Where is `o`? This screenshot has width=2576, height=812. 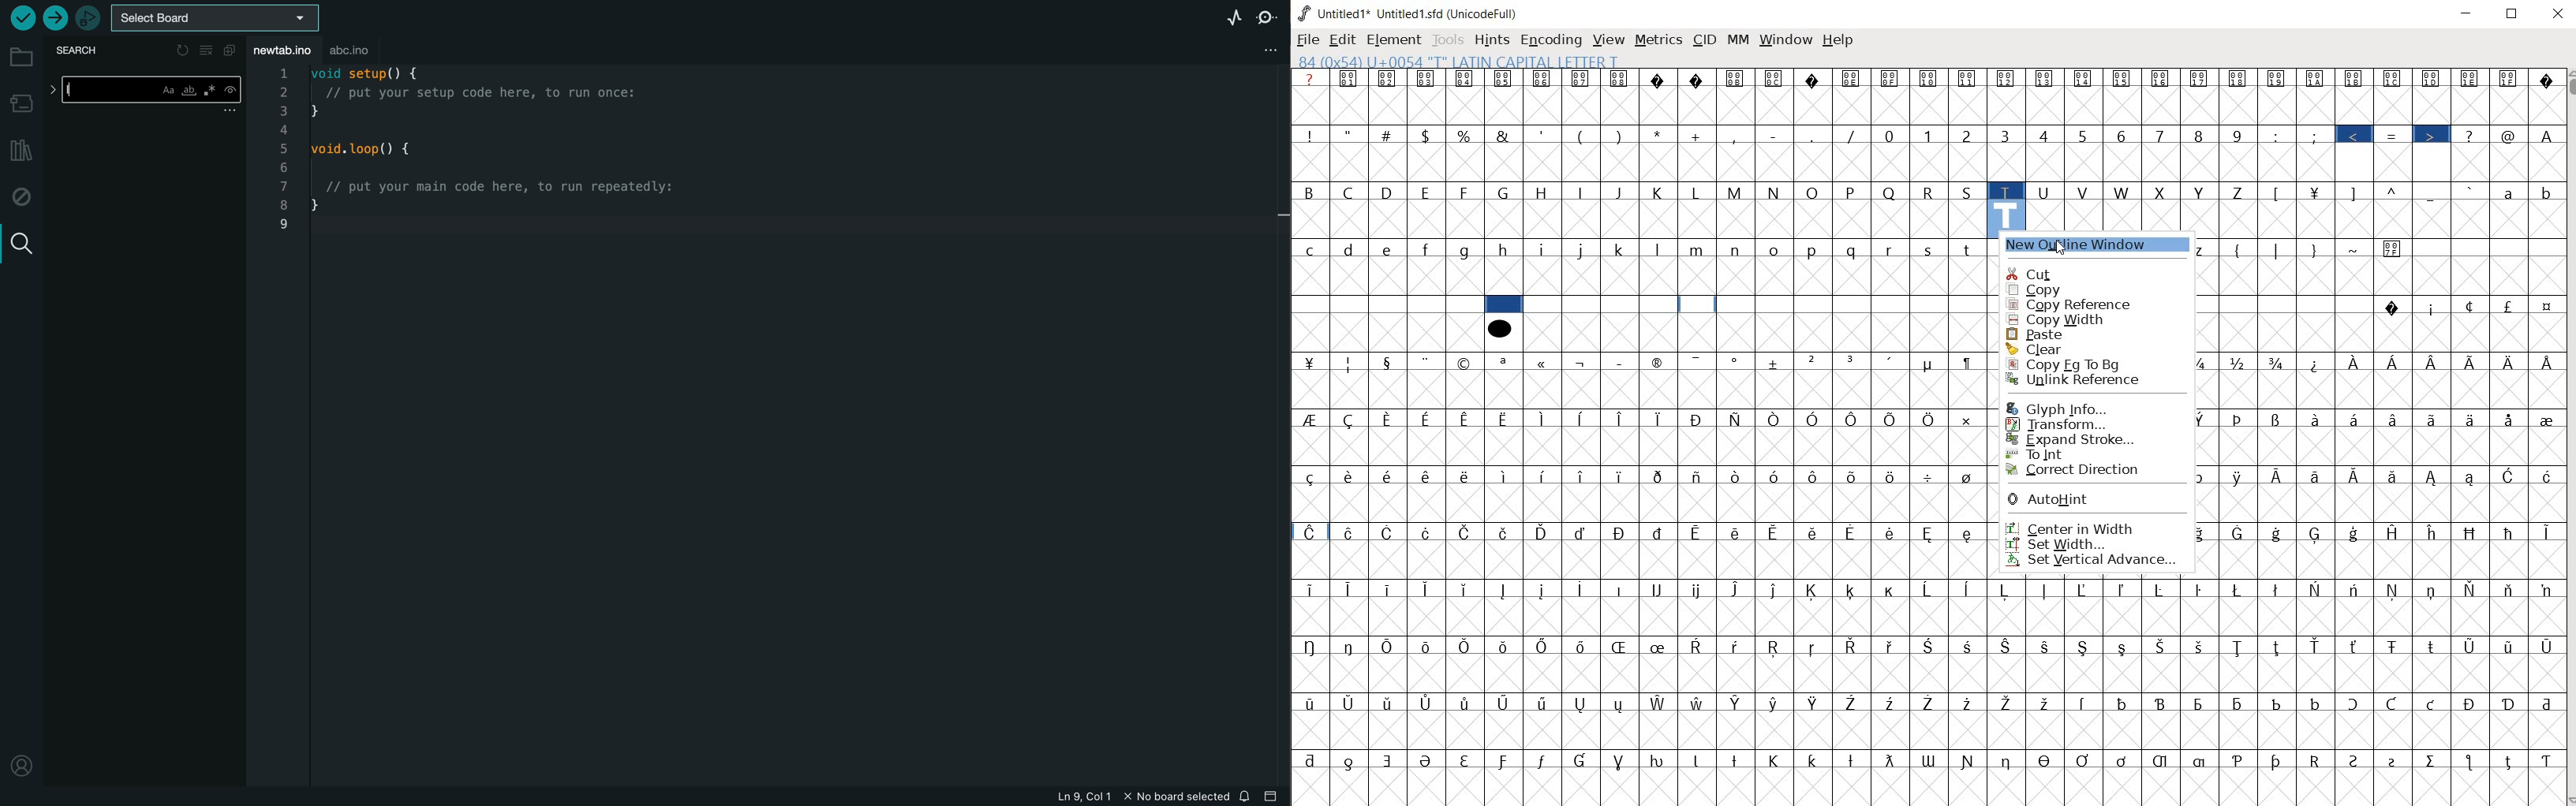 o is located at coordinates (1776, 249).